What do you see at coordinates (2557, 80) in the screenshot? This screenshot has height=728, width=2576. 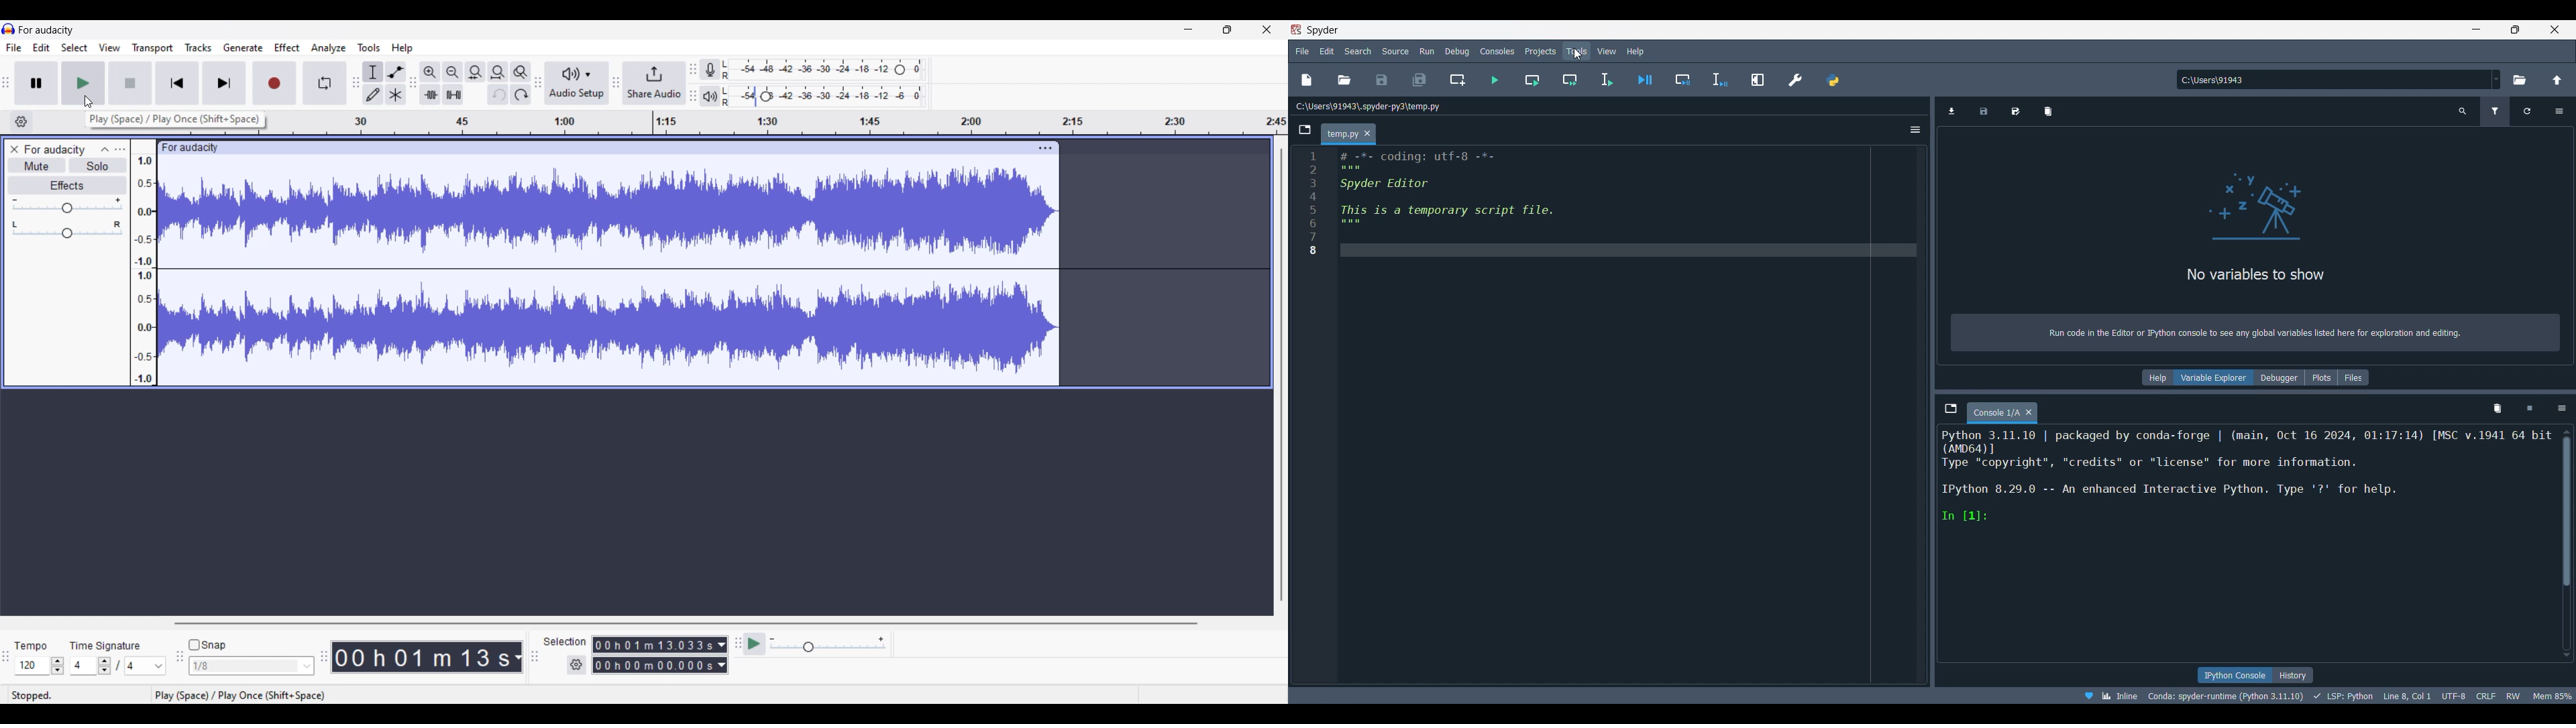 I see `Change to parent directory` at bounding box center [2557, 80].